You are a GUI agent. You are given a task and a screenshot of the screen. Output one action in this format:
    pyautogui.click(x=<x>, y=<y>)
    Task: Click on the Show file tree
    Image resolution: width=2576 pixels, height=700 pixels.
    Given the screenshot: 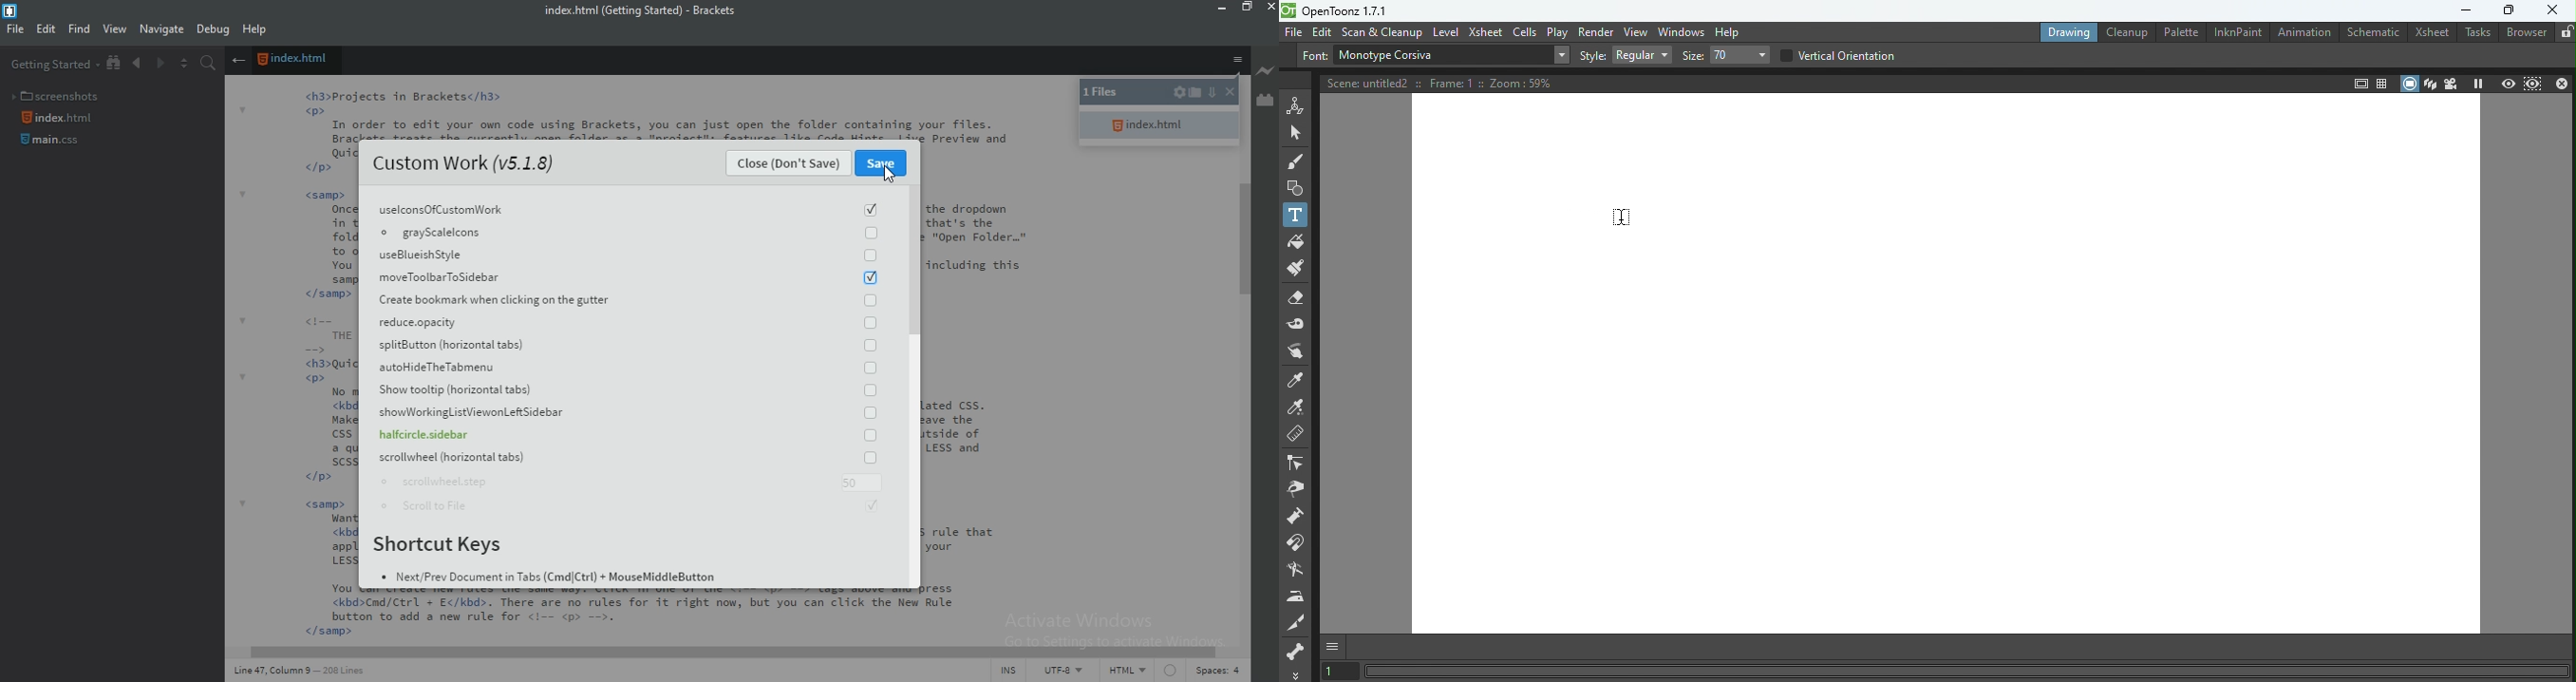 What is the action you would take?
    pyautogui.click(x=115, y=64)
    